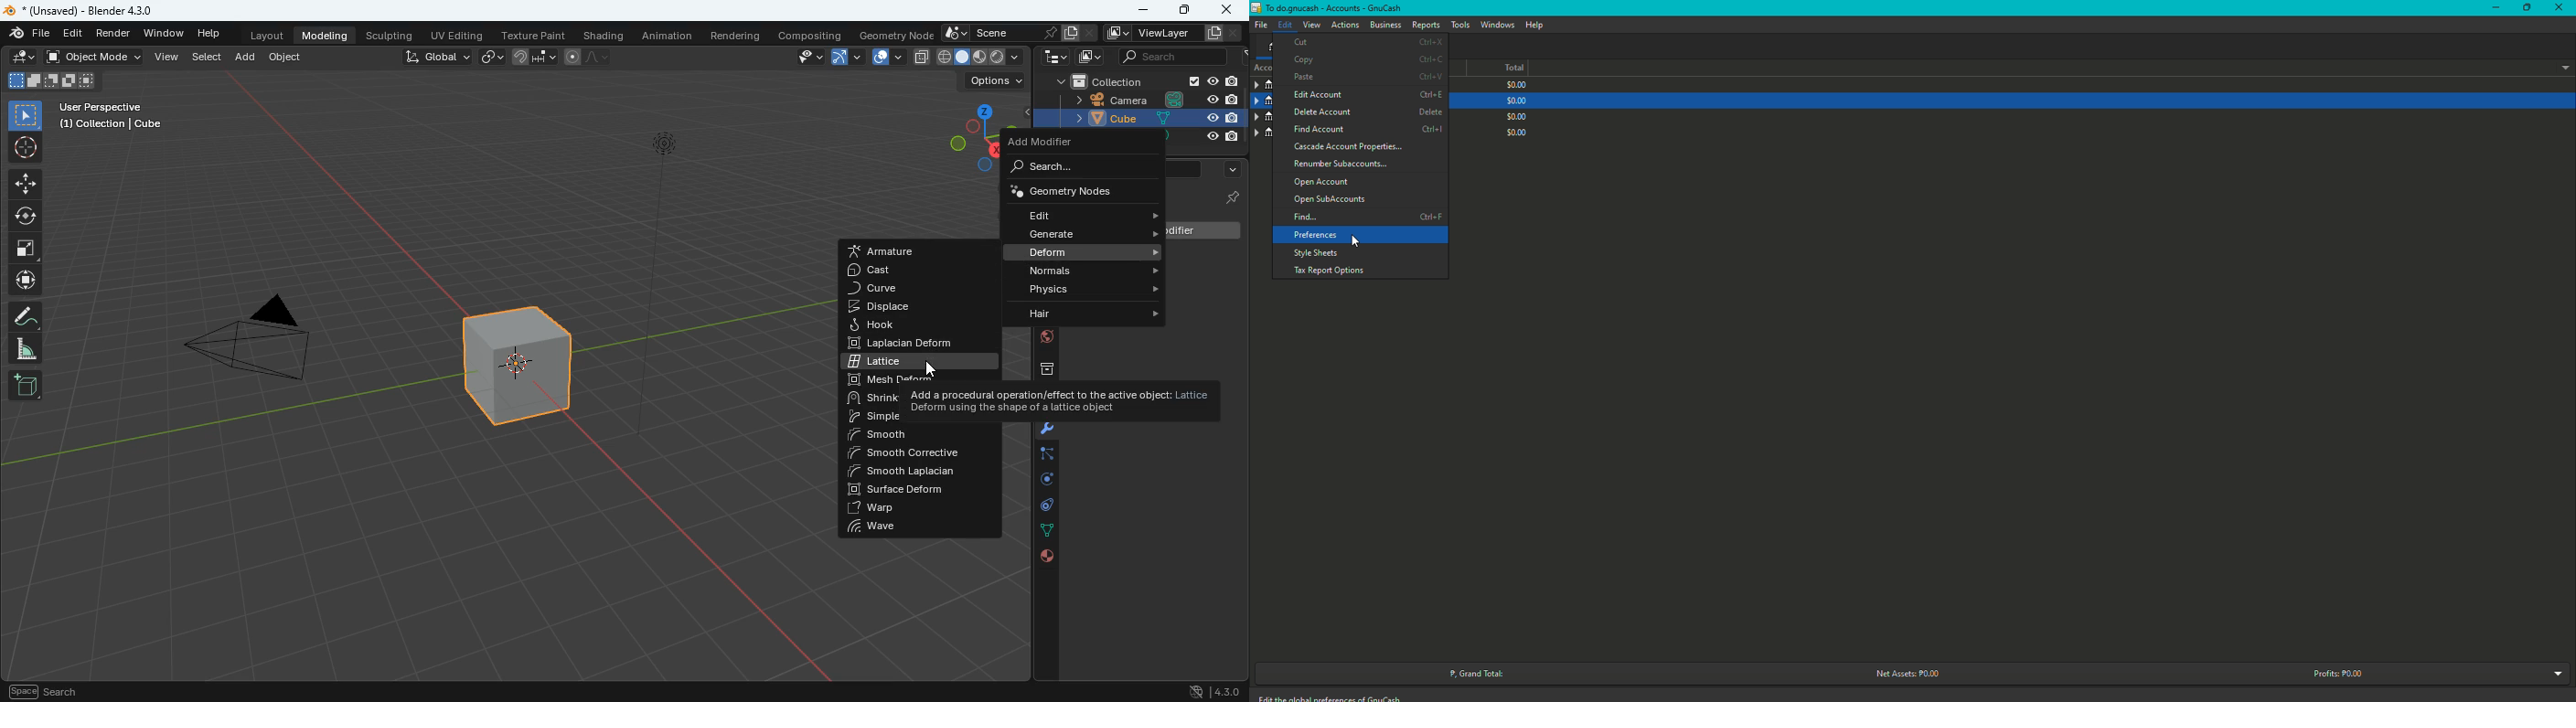 This screenshot has width=2576, height=728. I want to click on $0, so click(1514, 88).